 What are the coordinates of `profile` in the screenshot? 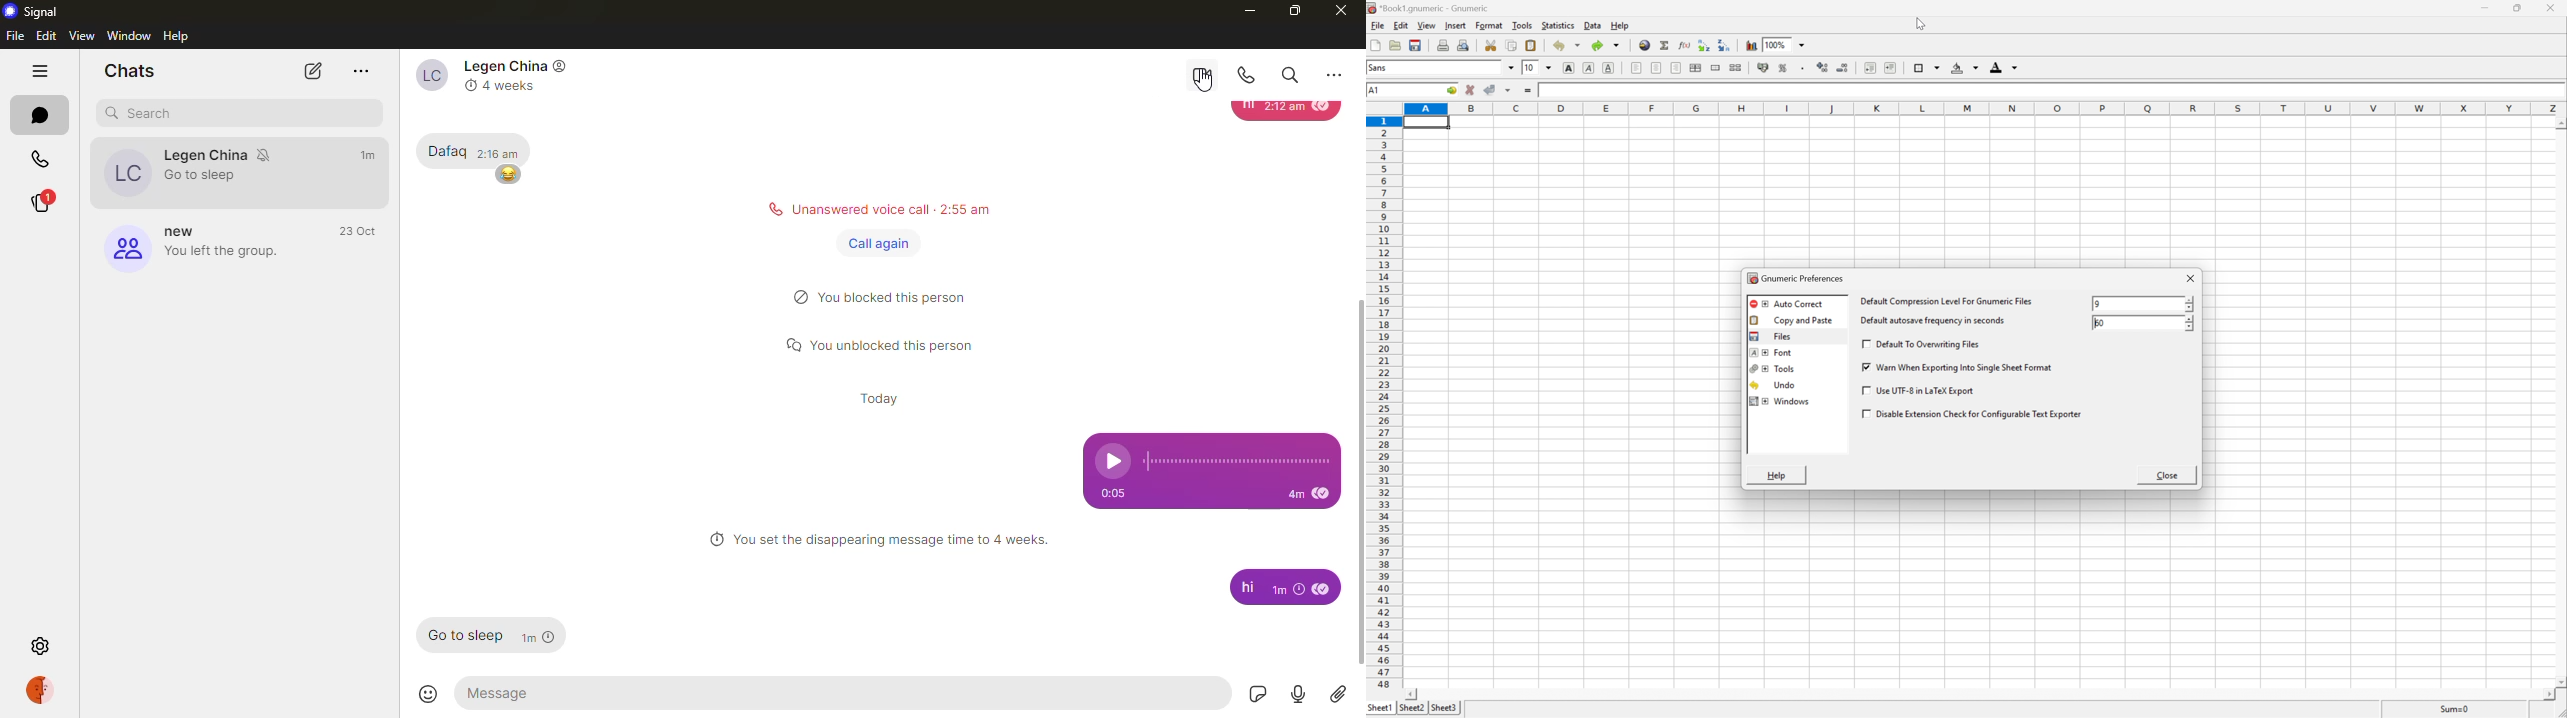 It's located at (43, 689).